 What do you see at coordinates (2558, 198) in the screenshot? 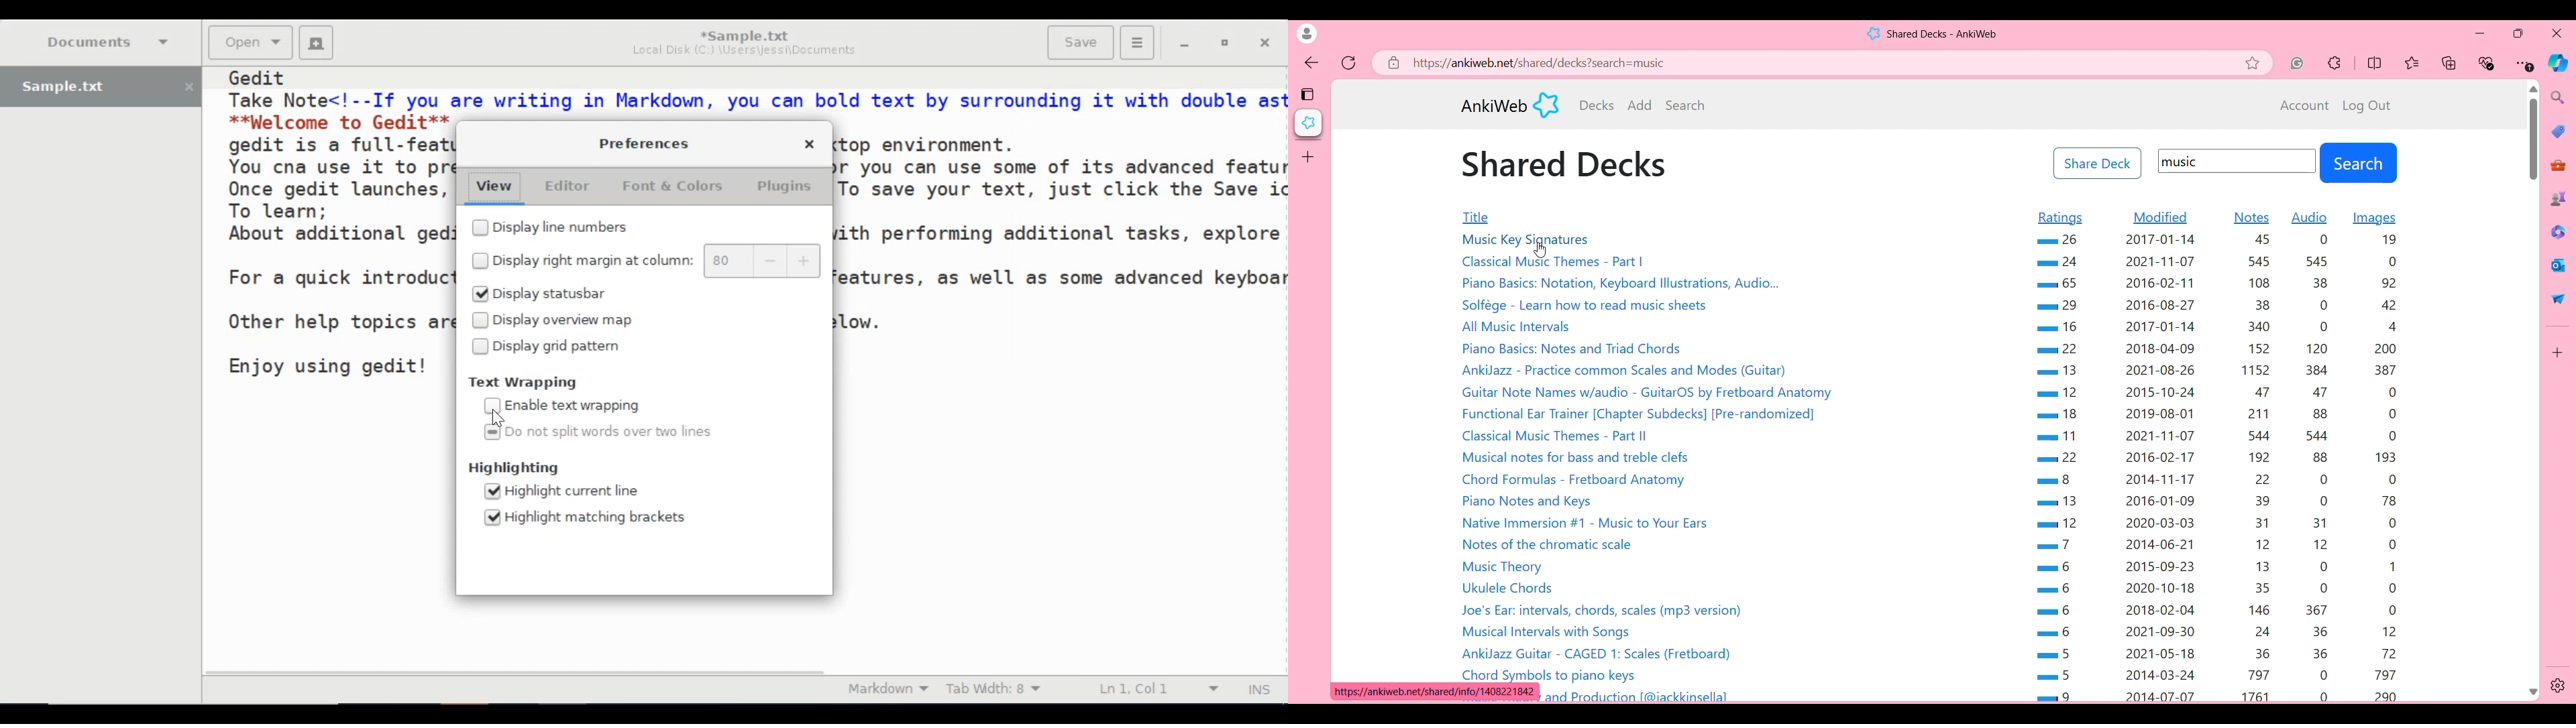
I see `Games` at bounding box center [2558, 198].